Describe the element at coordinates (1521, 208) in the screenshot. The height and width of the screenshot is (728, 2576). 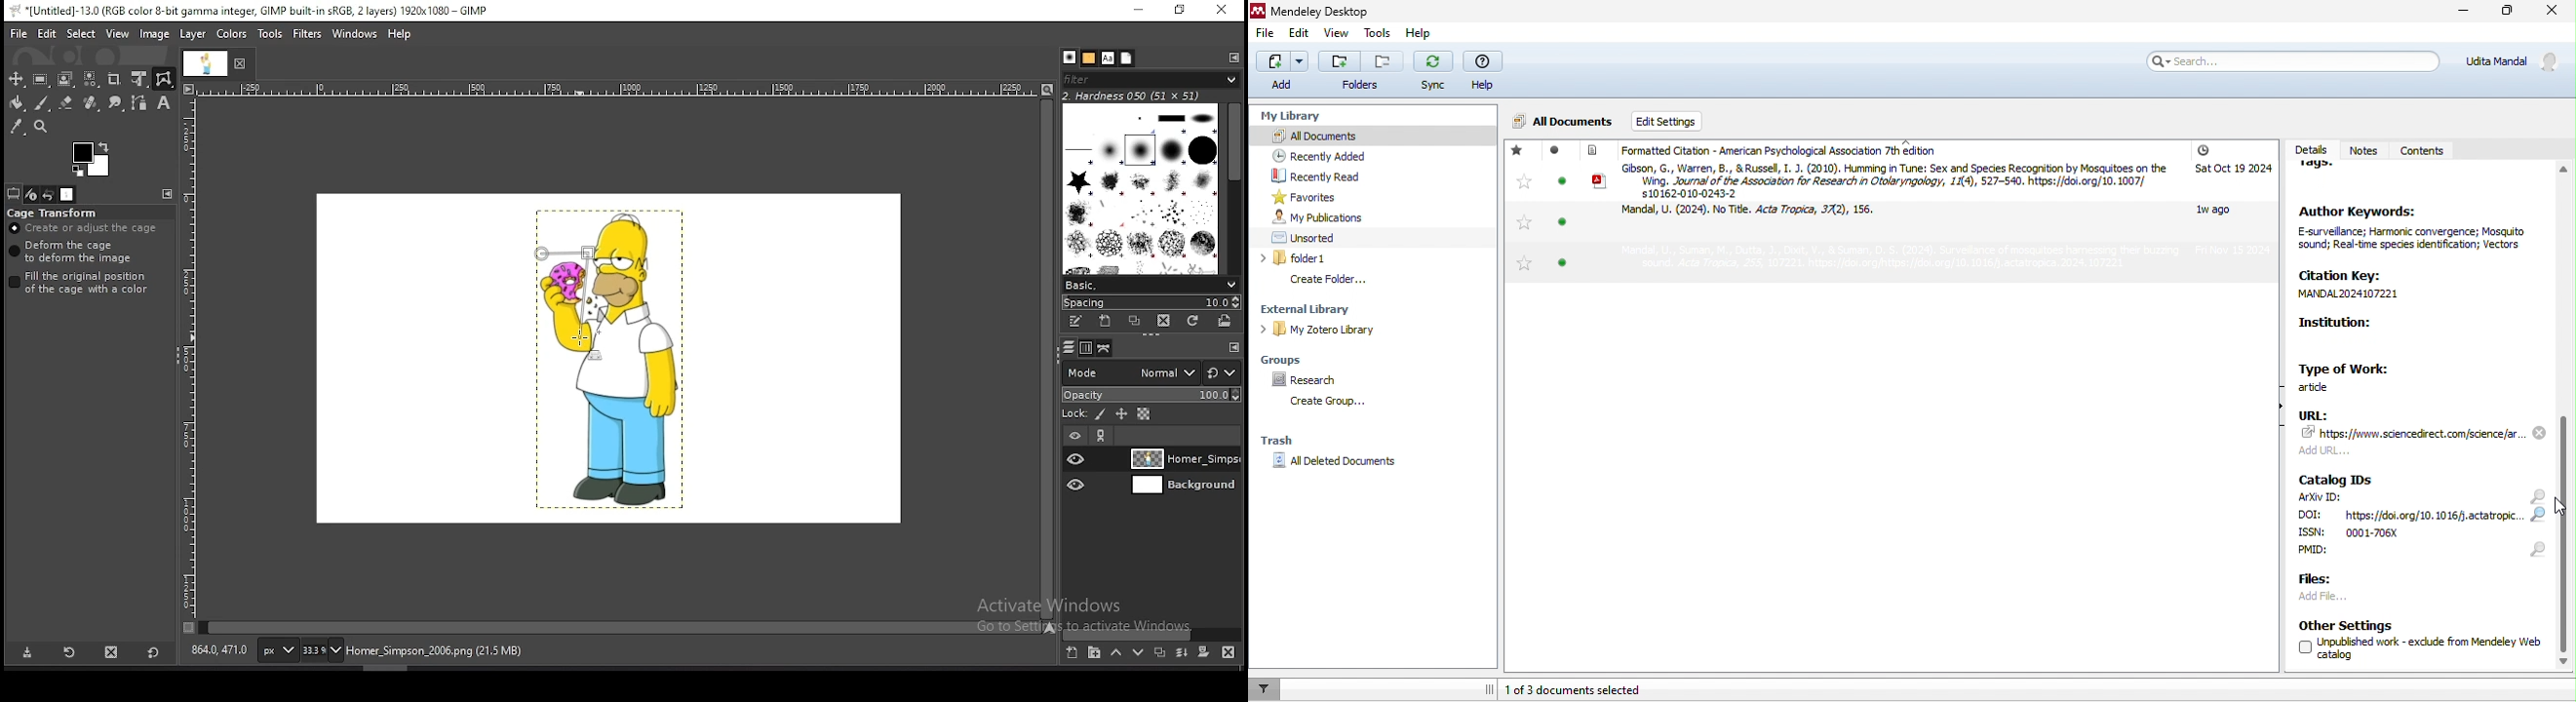
I see `favorites` at that location.